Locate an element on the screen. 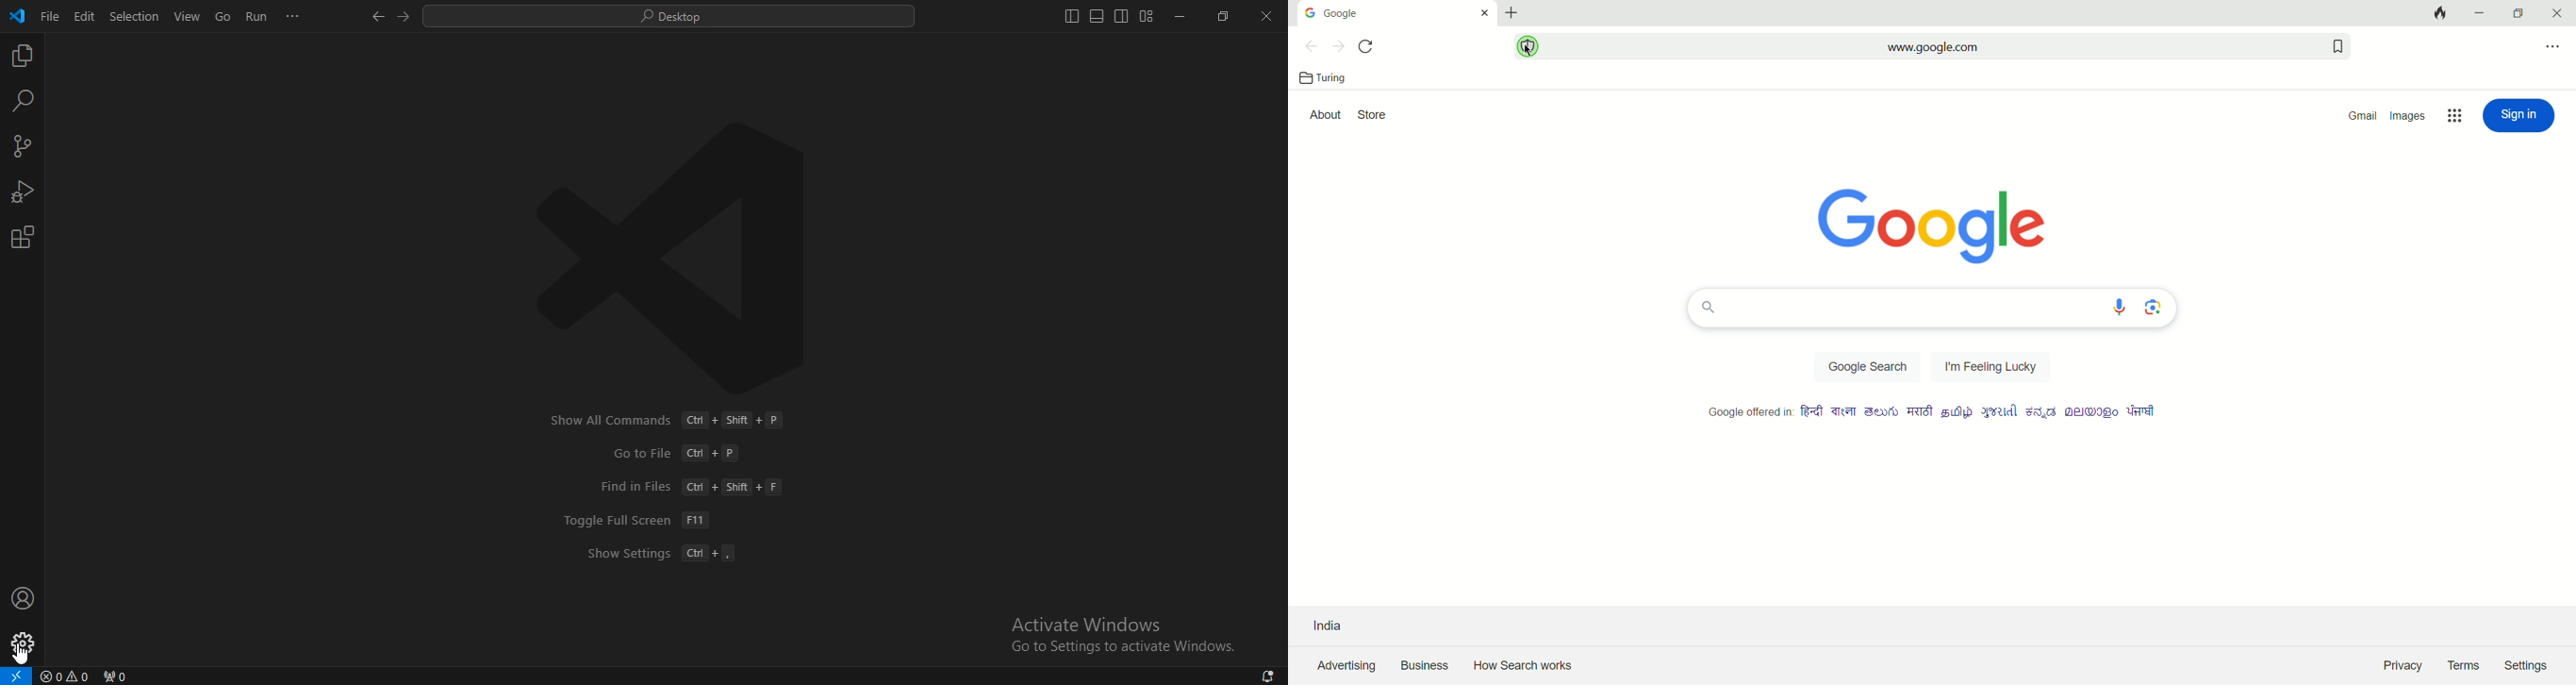 The image size is (2576, 700). search bar is located at coordinates (1891, 308).